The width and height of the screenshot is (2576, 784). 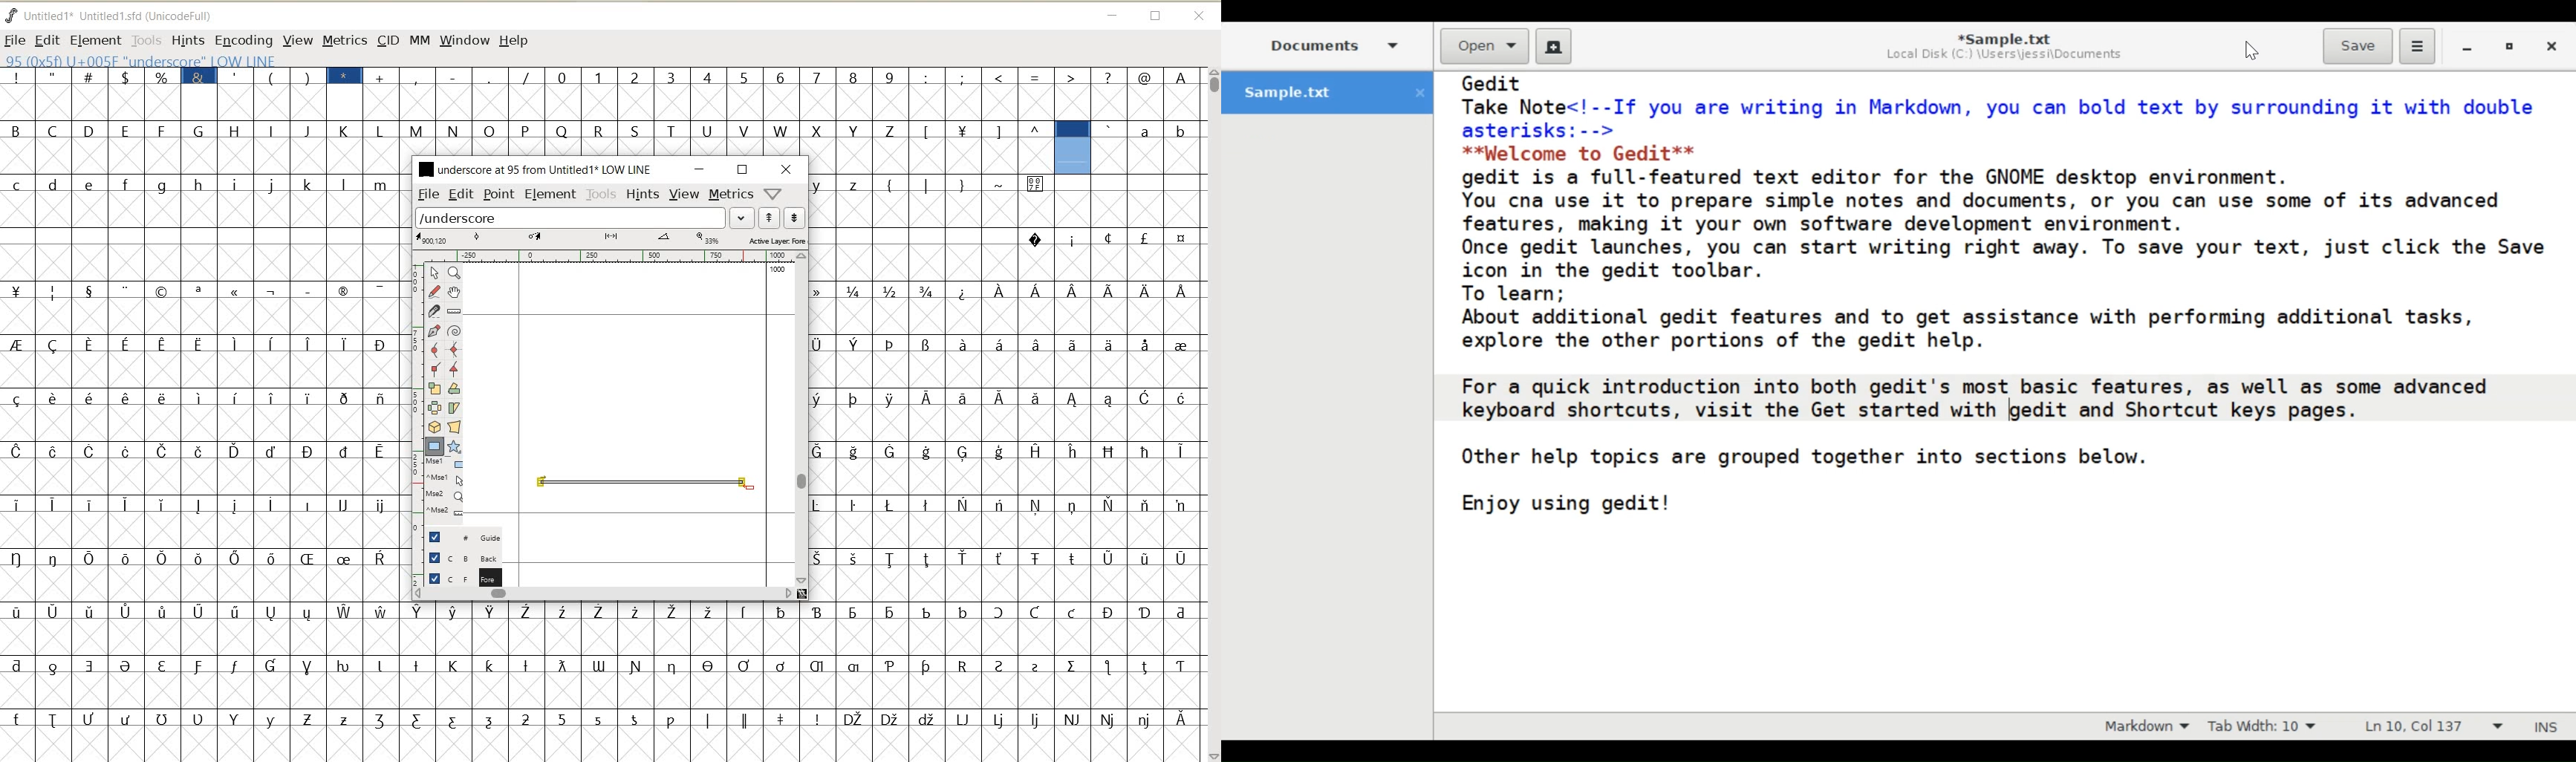 What do you see at coordinates (15, 40) in the screenshot?
I see `FILE` at bounding box center [15, 40].